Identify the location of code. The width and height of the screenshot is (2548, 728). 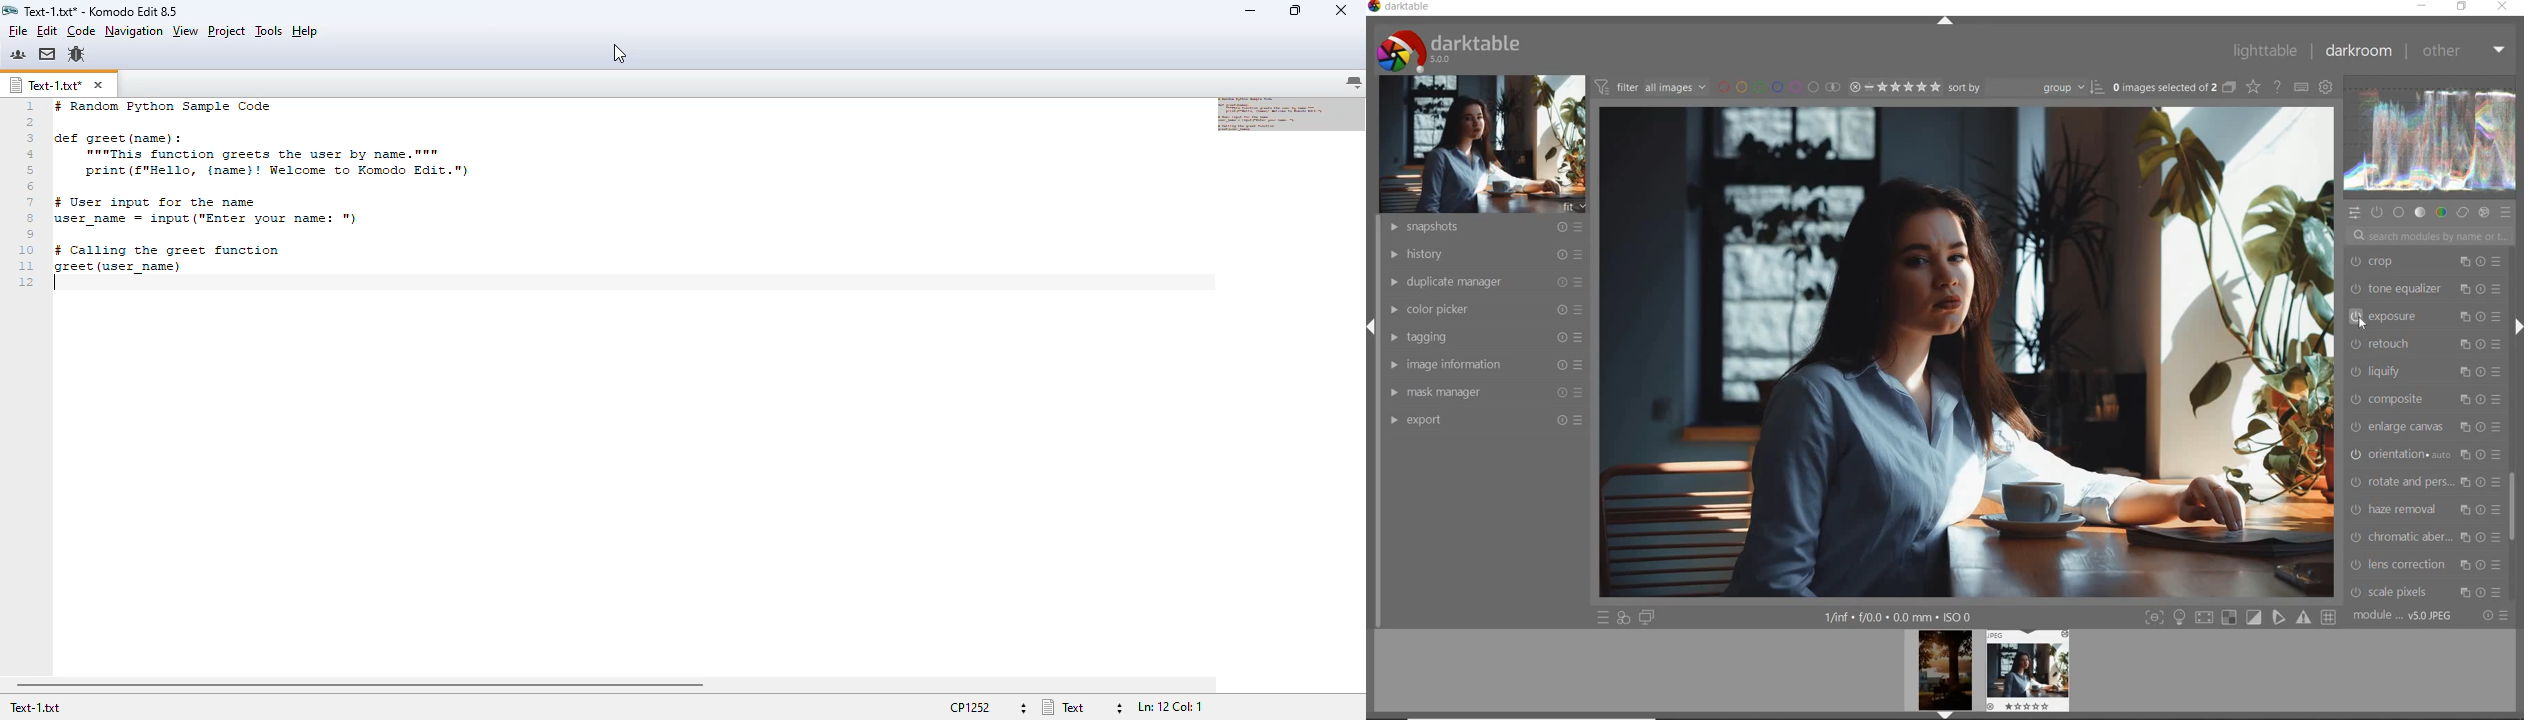
(82, 31).